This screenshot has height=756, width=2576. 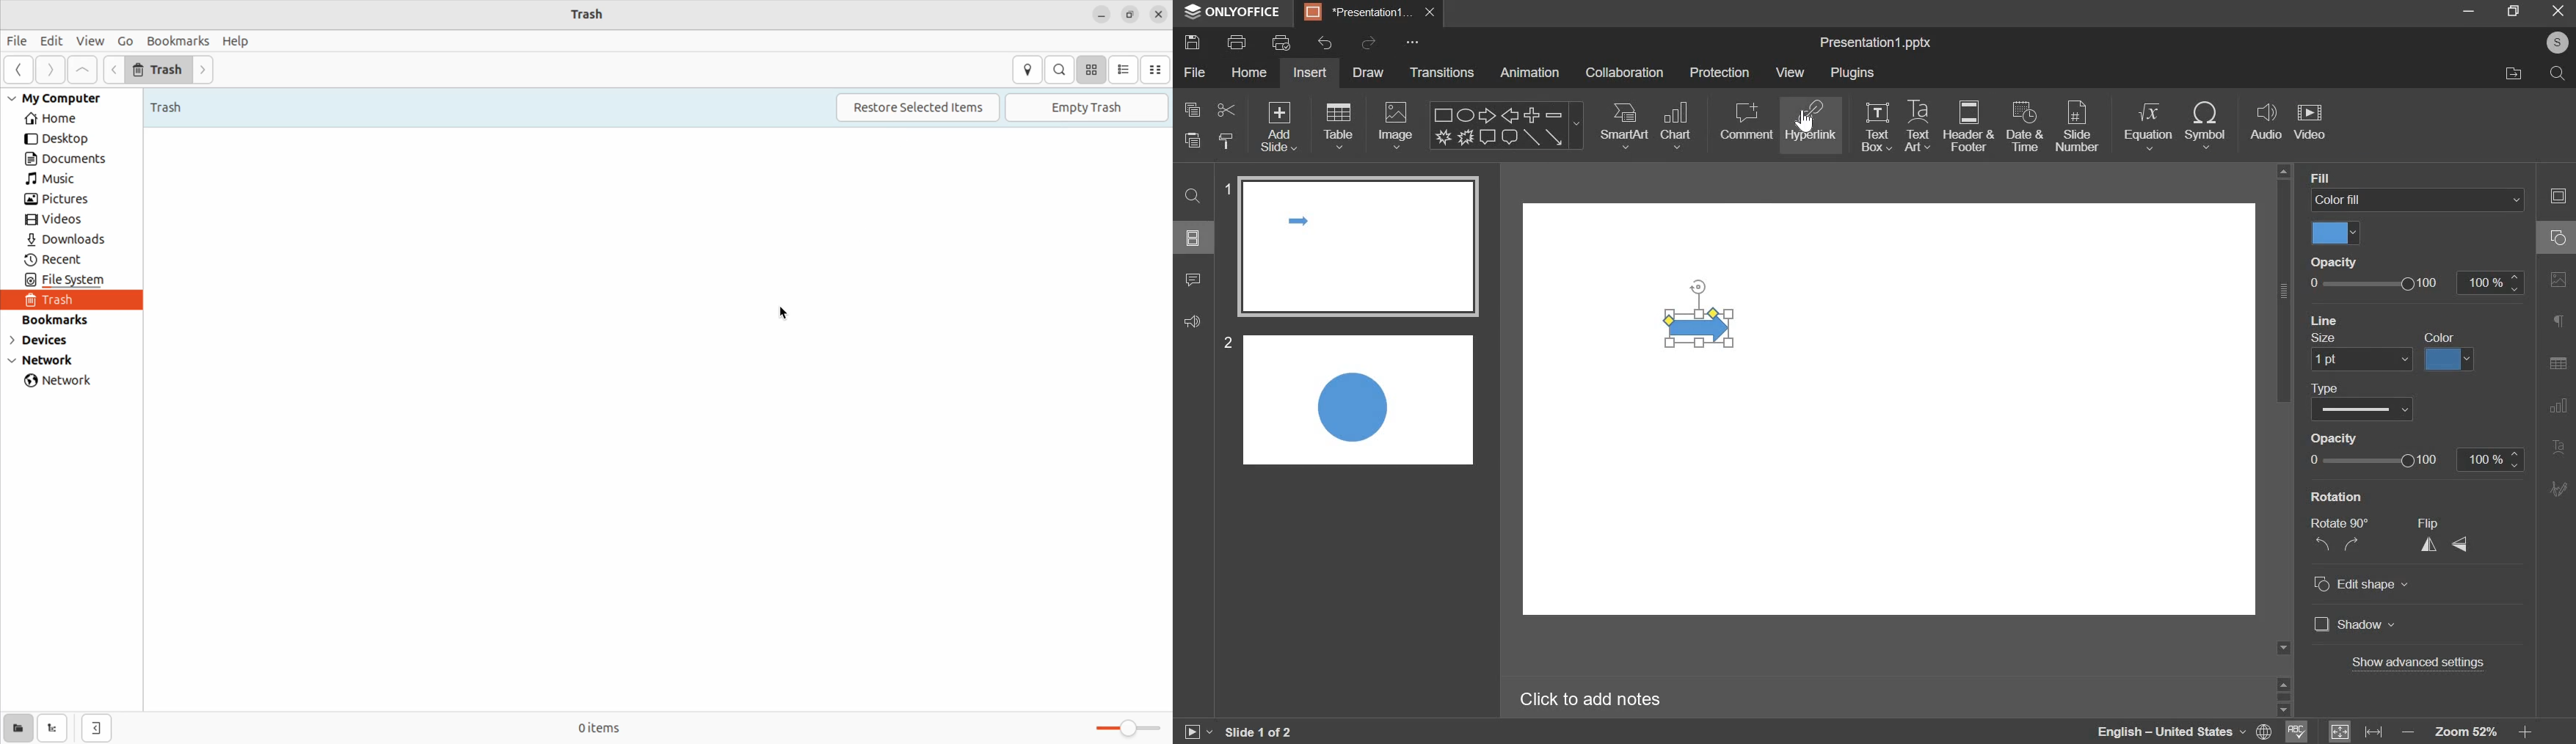 What do you see at coordinates (68, 119) in the screenshot?
I see `home` at bounding box center [68, 119].